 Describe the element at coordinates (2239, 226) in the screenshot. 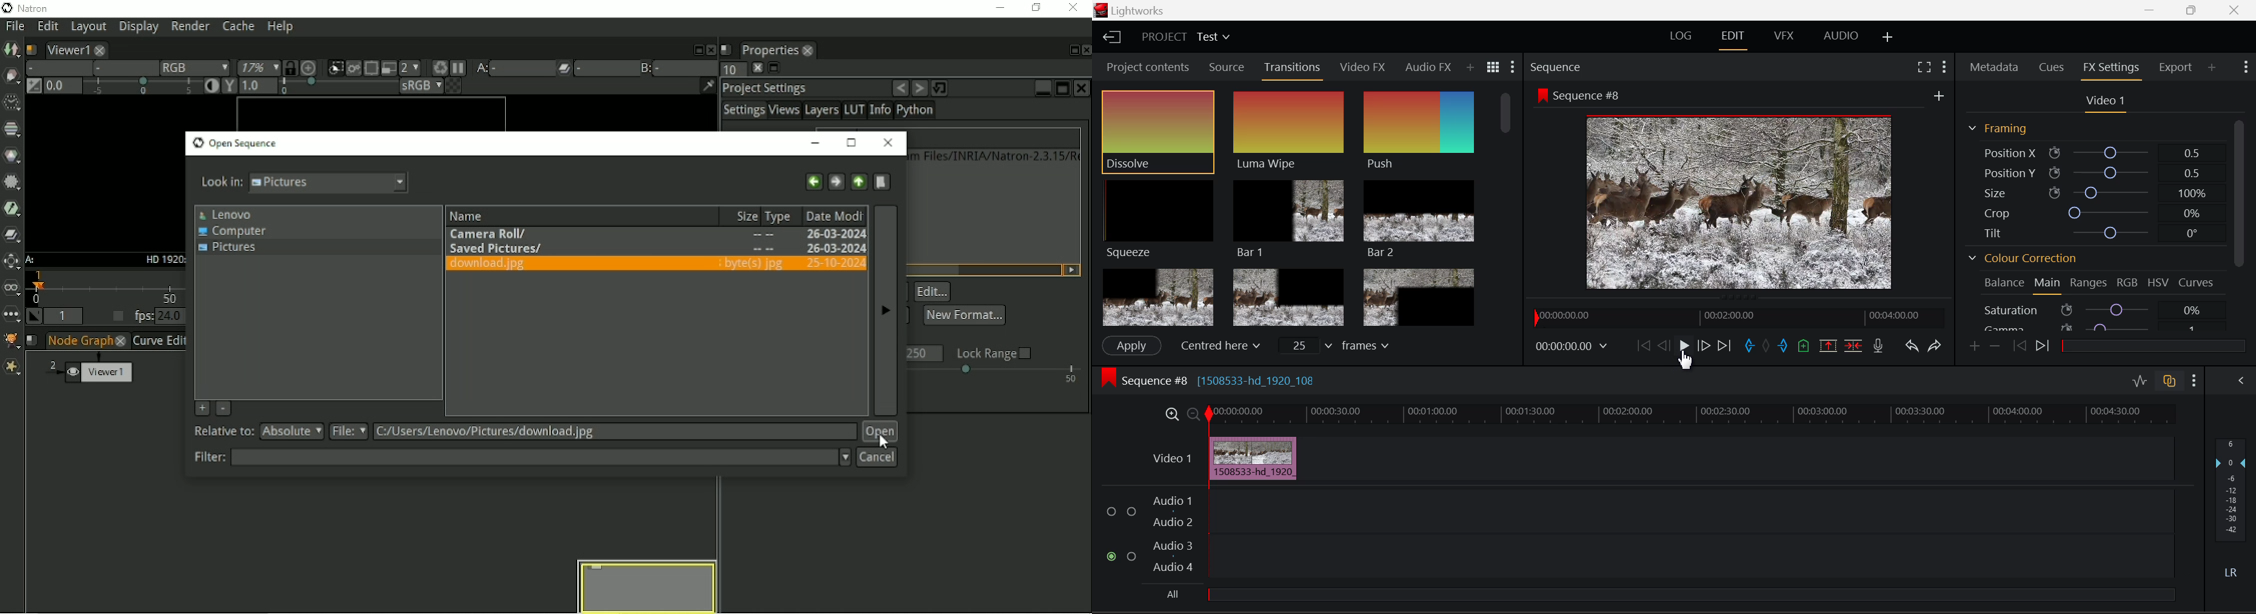

I see `Scroll Bar` at that location.